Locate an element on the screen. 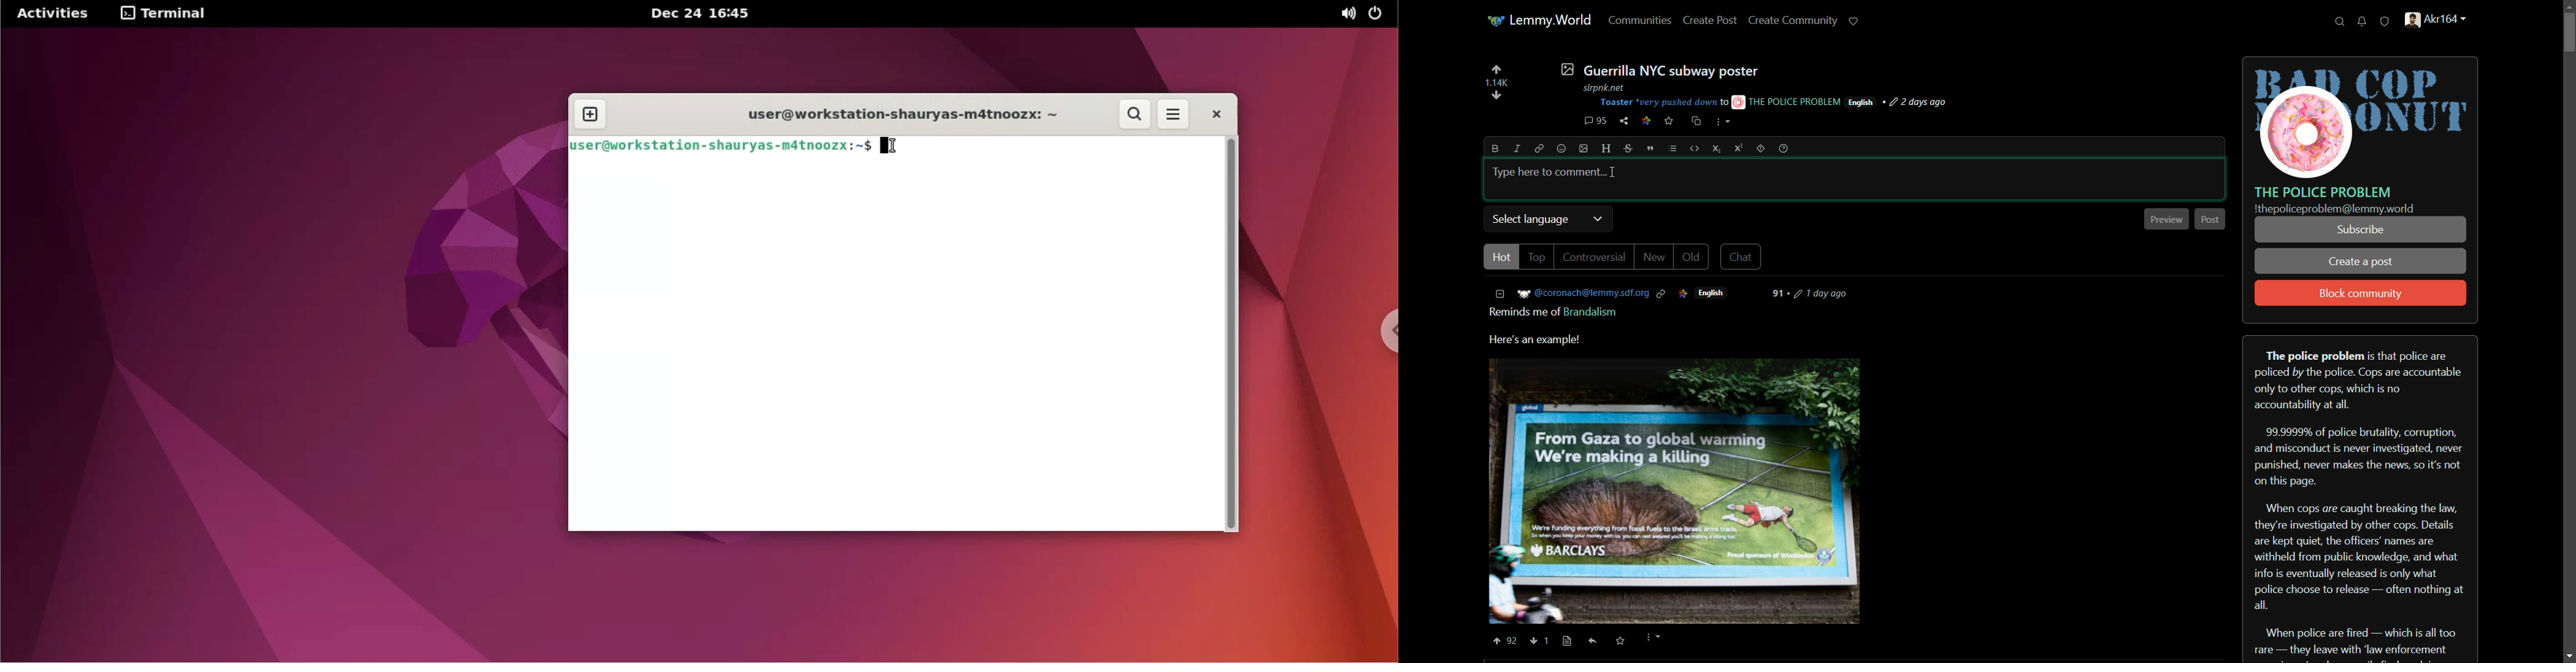  downvote is located at coordinates (1541, 641).